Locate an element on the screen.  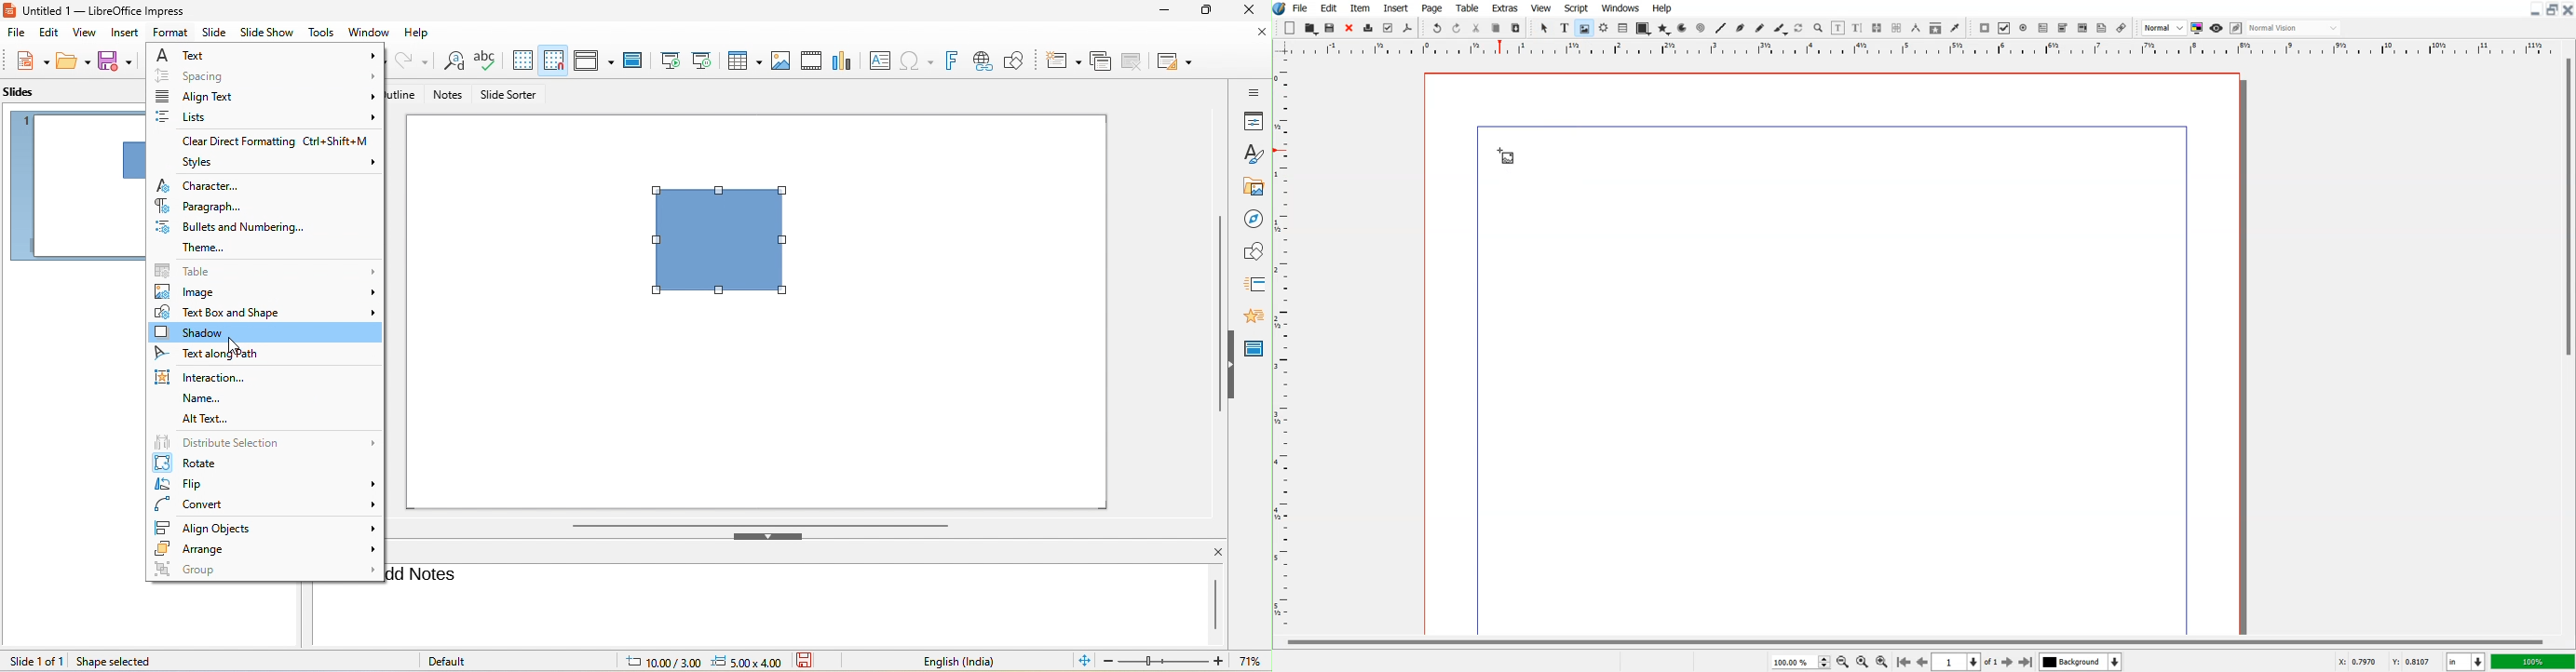
new slide is located at coordinates (1064, 61).